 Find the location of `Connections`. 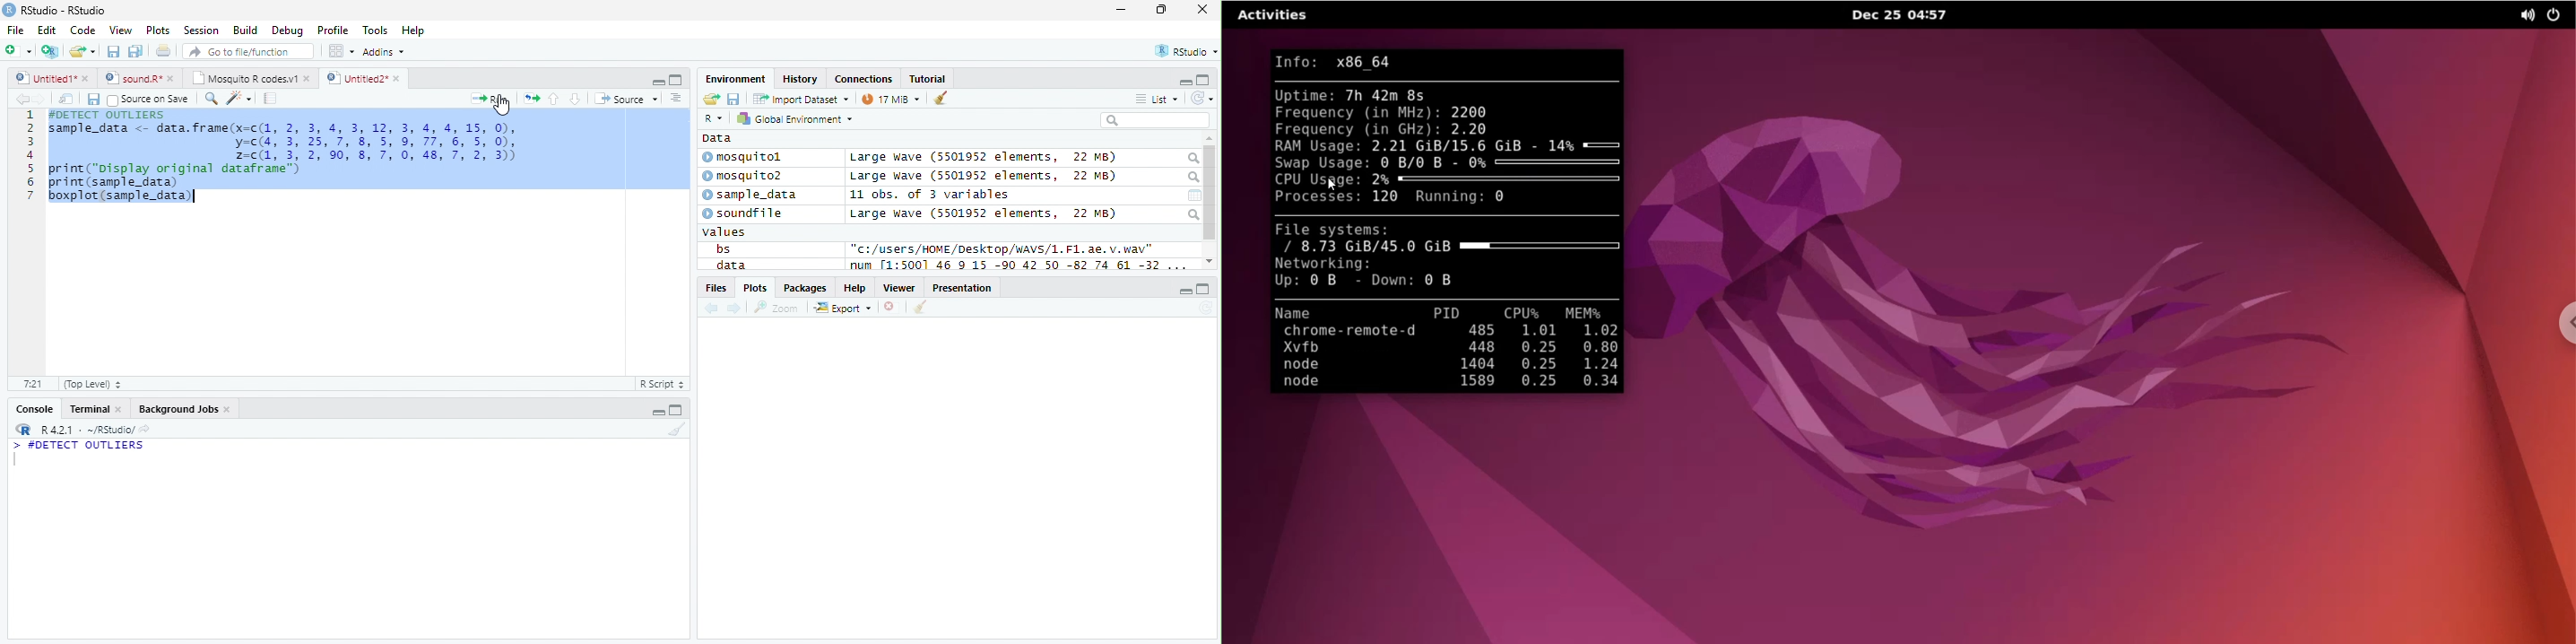

Connections is located at coordinates (864, 78).